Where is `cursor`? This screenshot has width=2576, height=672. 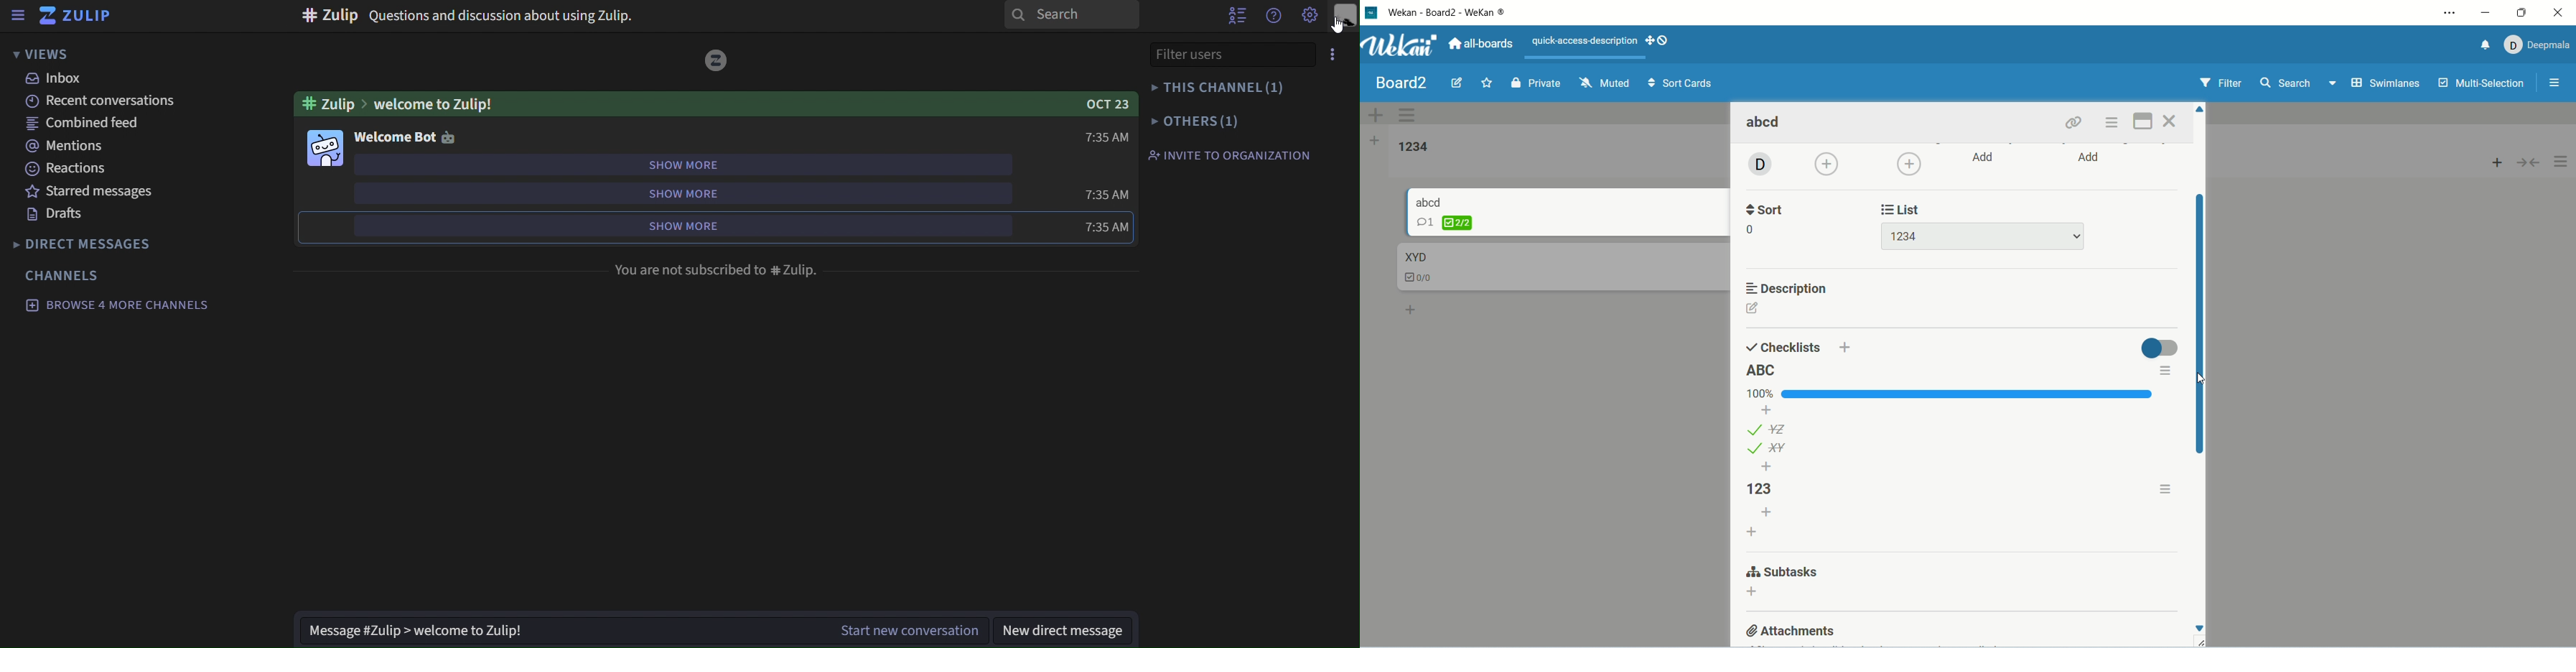 cursor is located at coordinates (1336, 27).